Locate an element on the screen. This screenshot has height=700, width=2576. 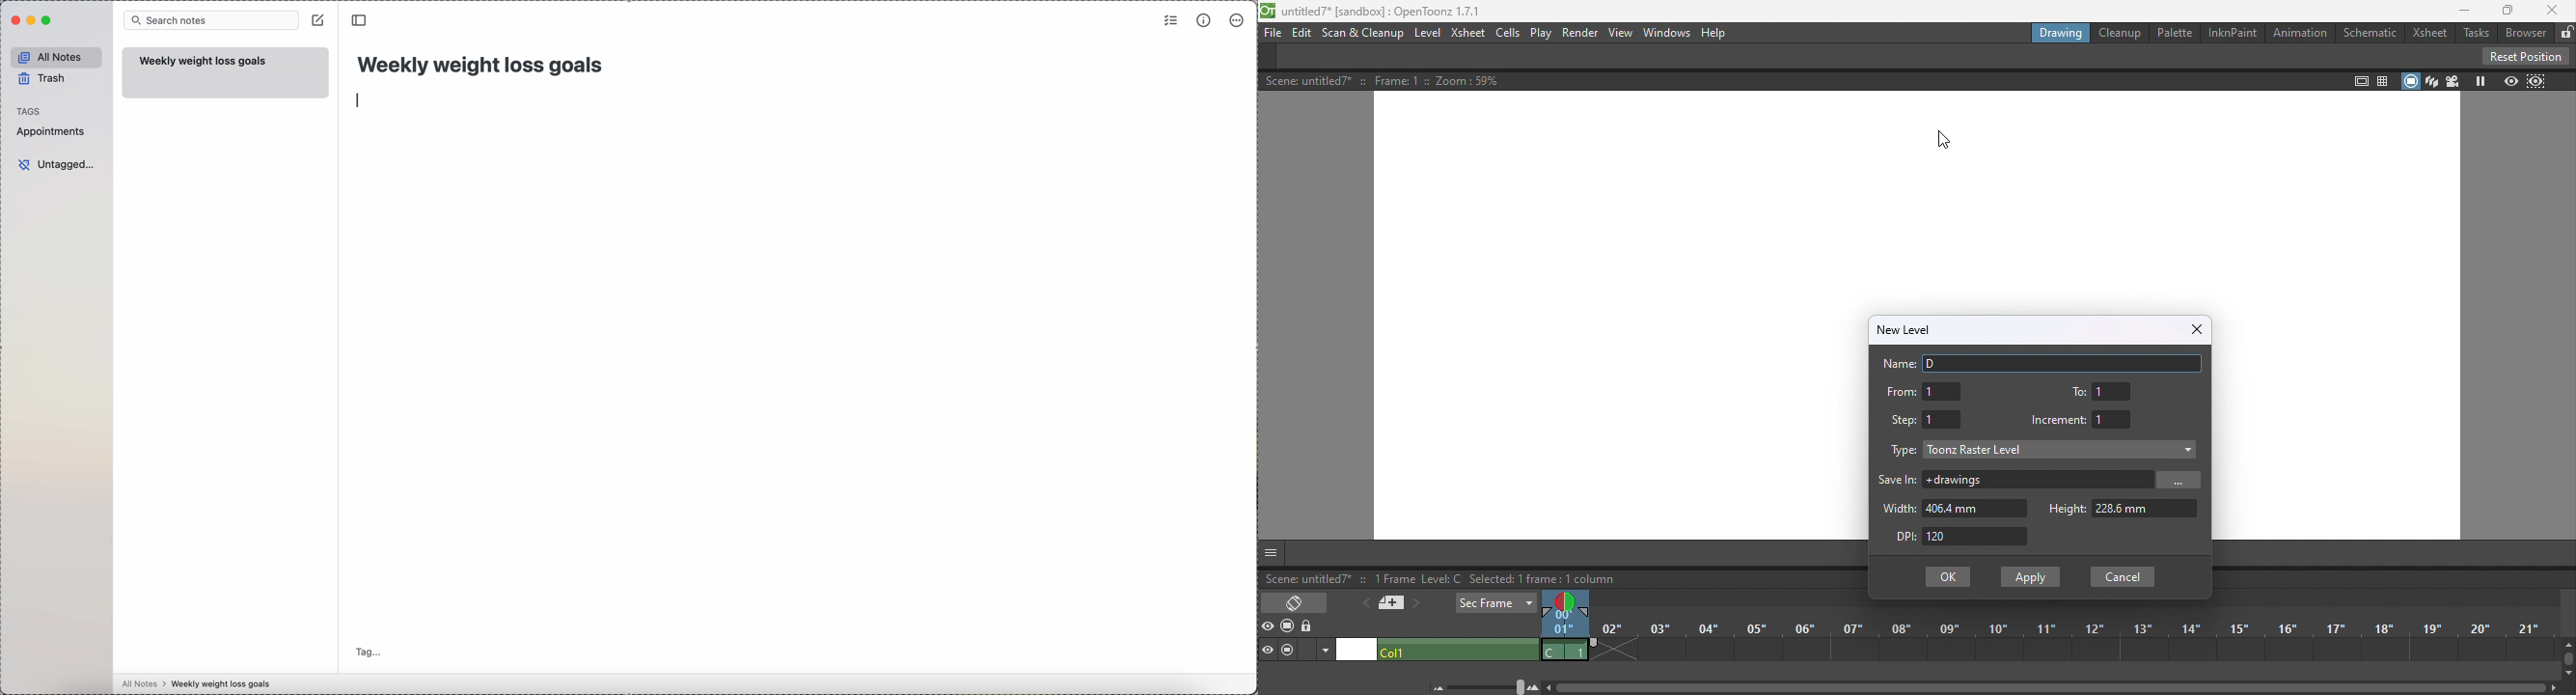
minimize Simplenote is located at coordinates (32, 20).